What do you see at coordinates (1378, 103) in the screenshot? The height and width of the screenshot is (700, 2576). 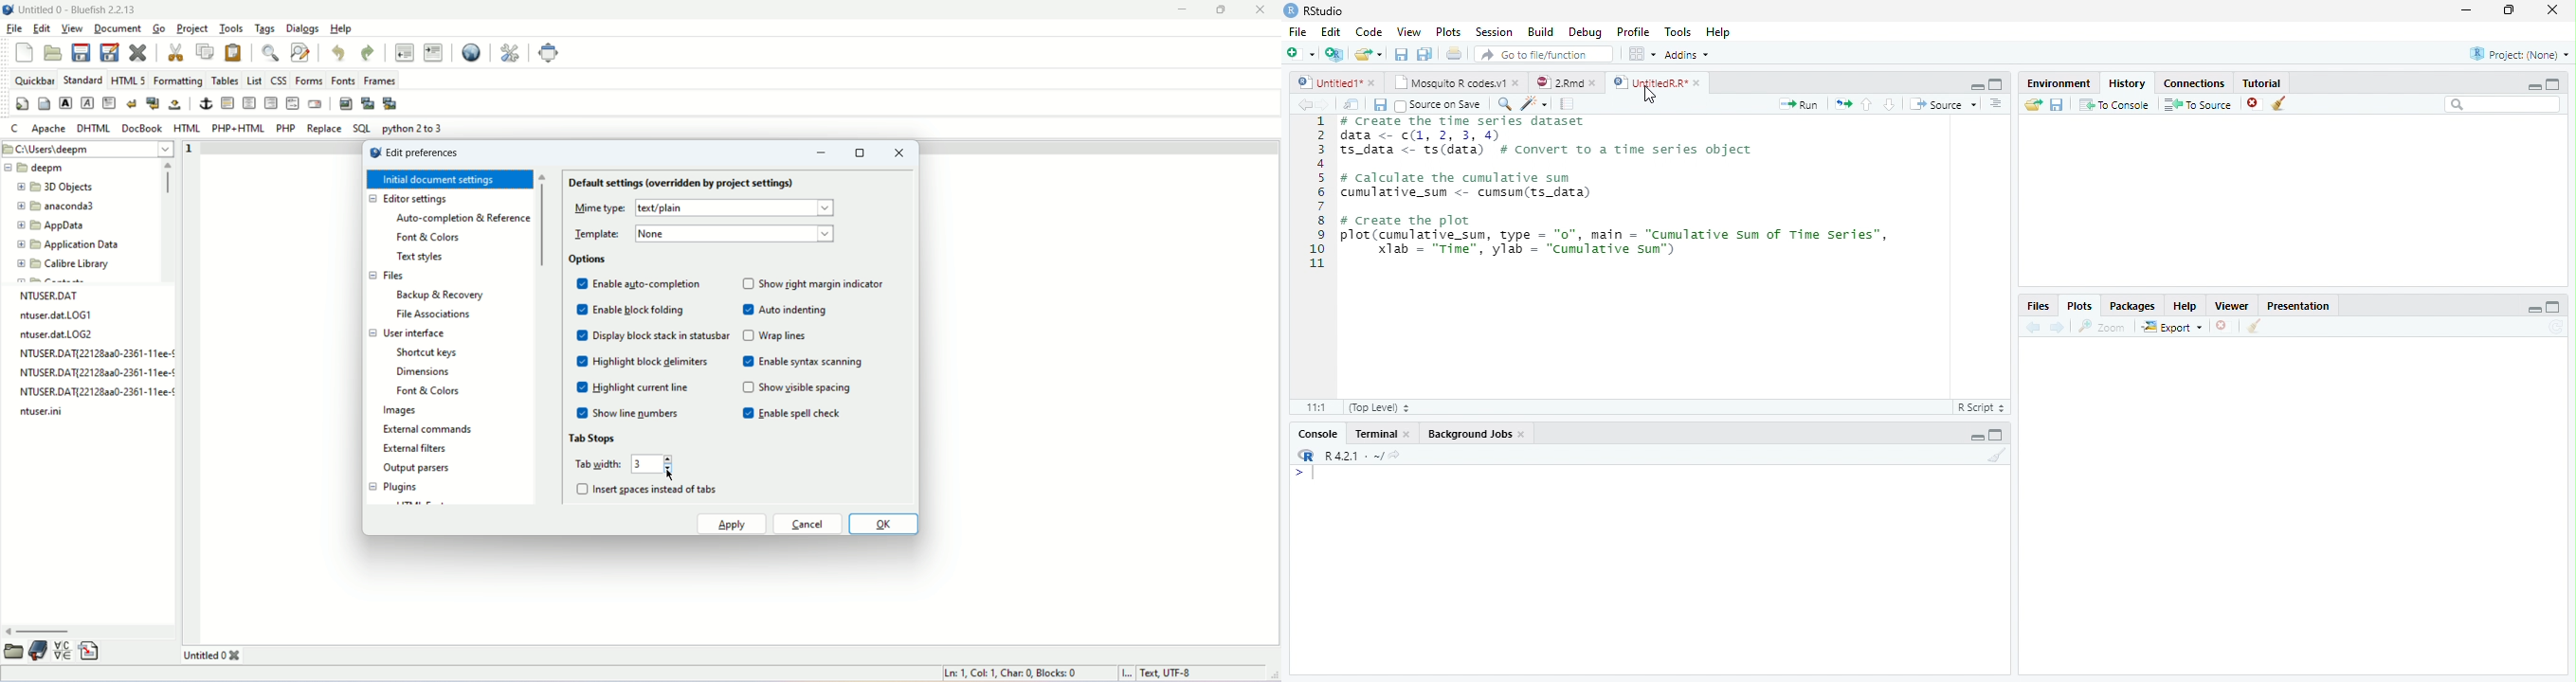 I see `Save` at bounding box center [1378, 103].